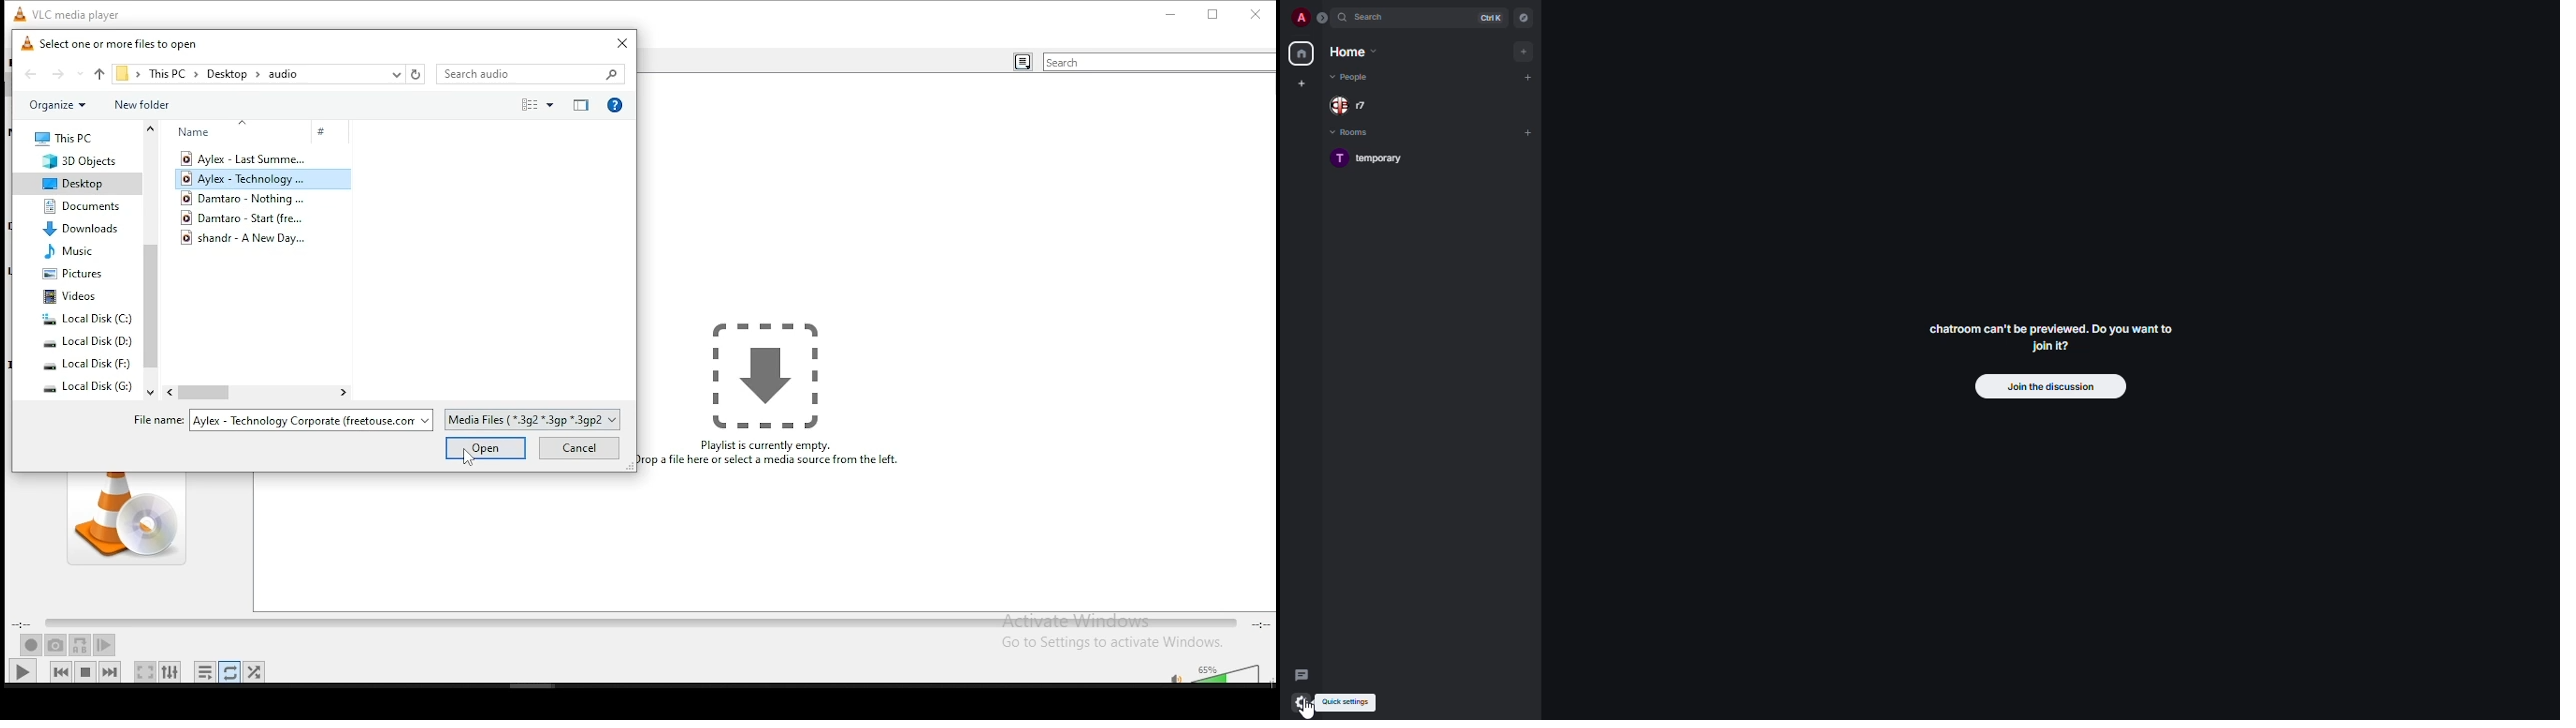 The width and height of the screenshot is (2576, 728). What do you see at coordinates (1262, 624) in the screenshot?
I see `total/remaining time` at bounding box center [1262, 624].